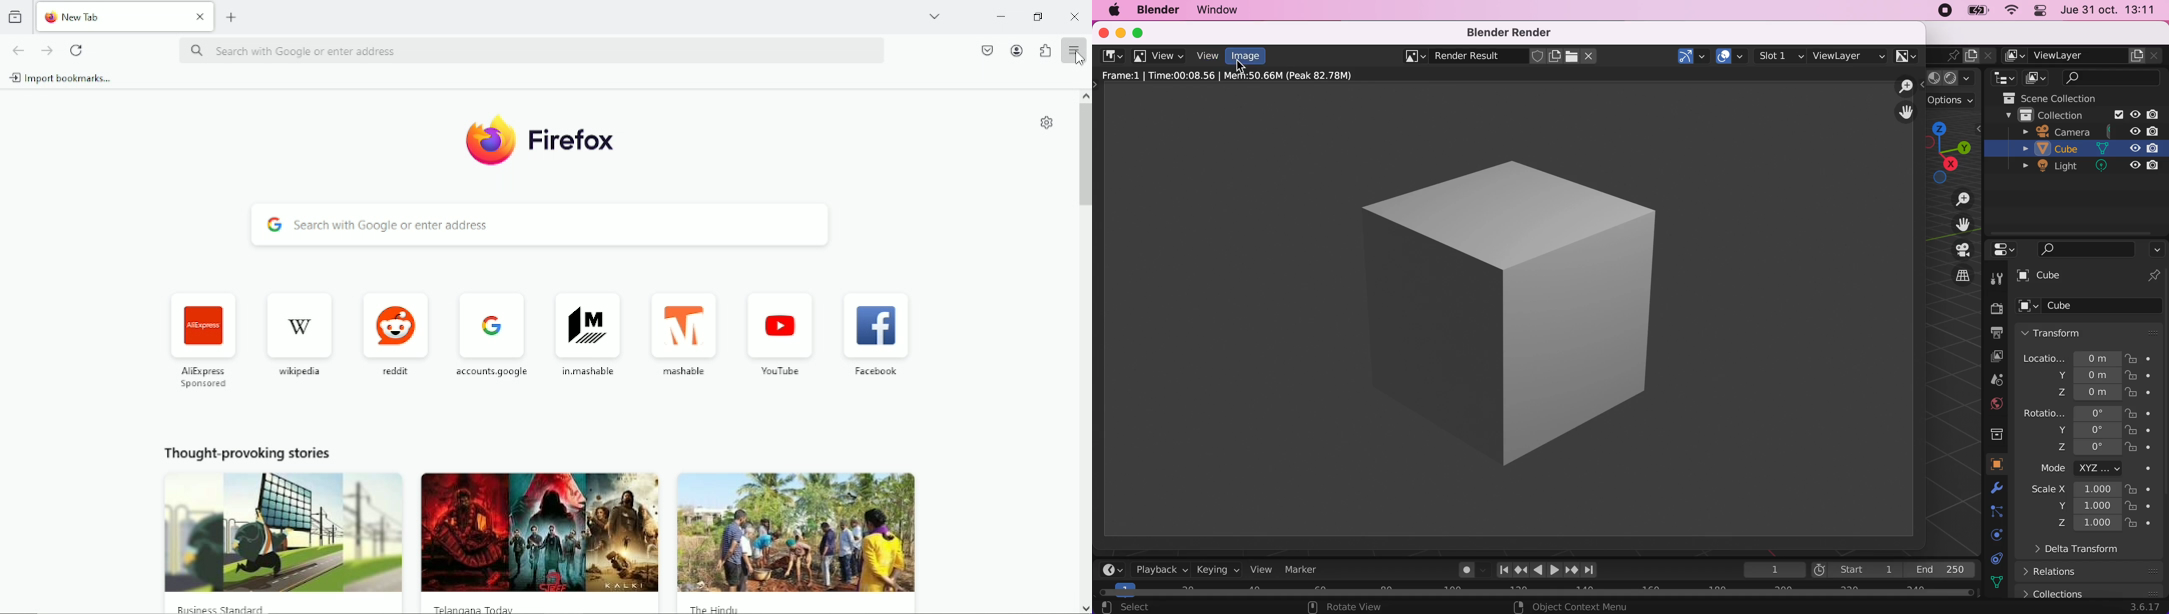 This screenshot has width=2184, height=616. What do you see at coordinates (1997, 279) in the screenshot?
I see `tool` at bounding box center [1997, 279].